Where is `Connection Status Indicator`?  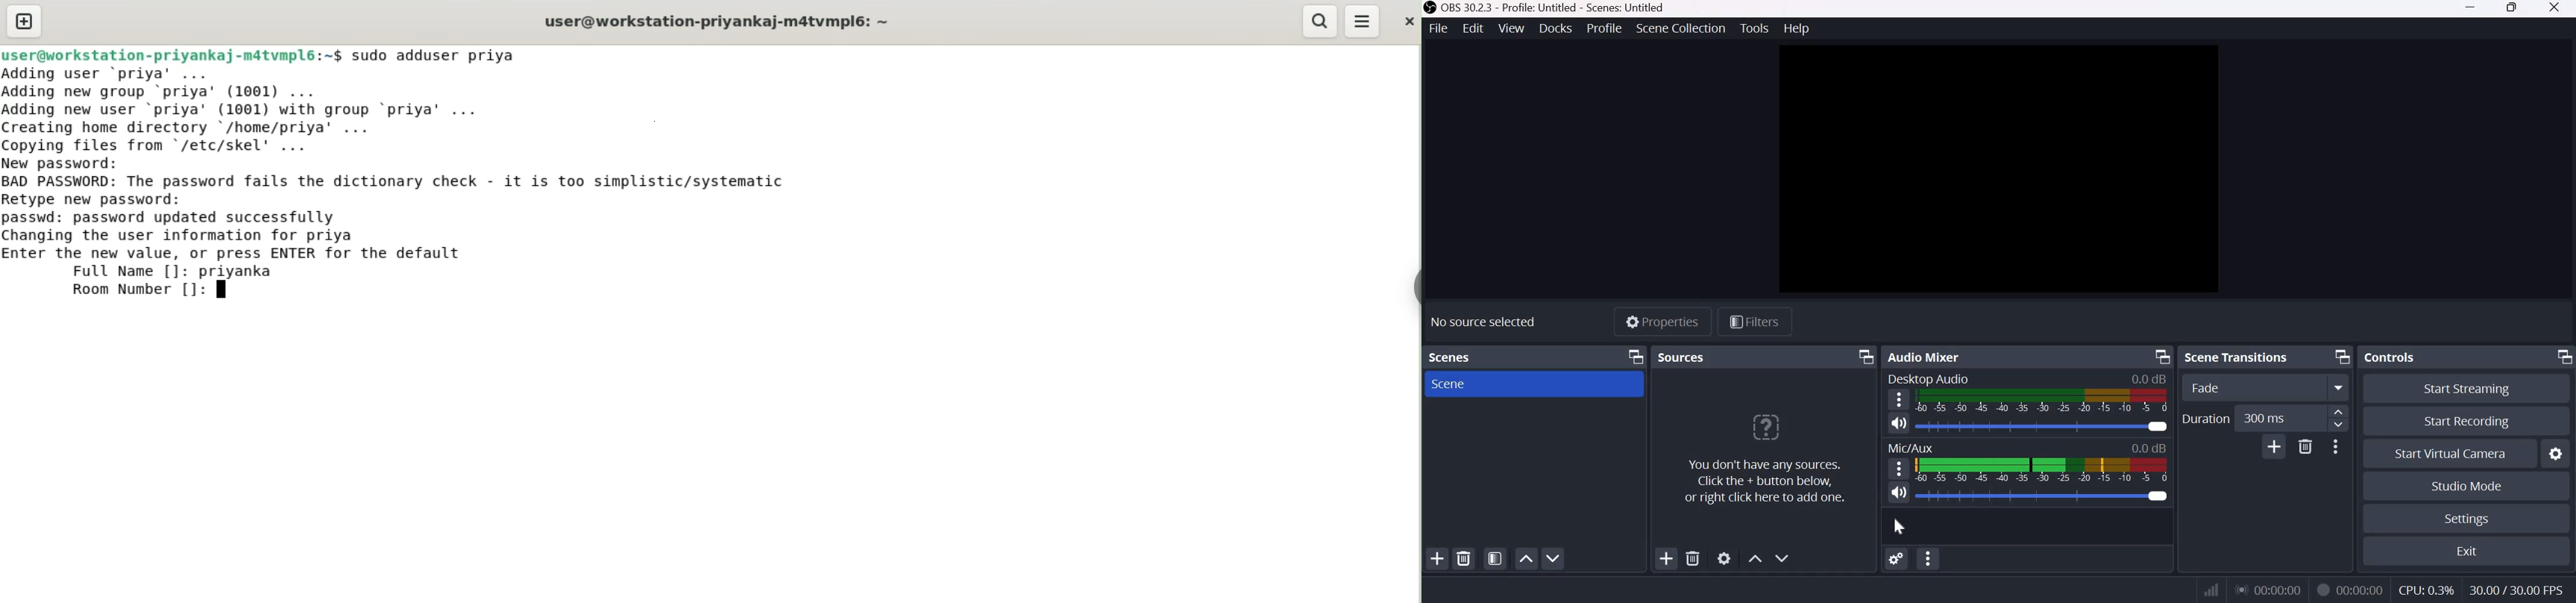
Connection Status Indicator is located at coordinates (2212, 589).